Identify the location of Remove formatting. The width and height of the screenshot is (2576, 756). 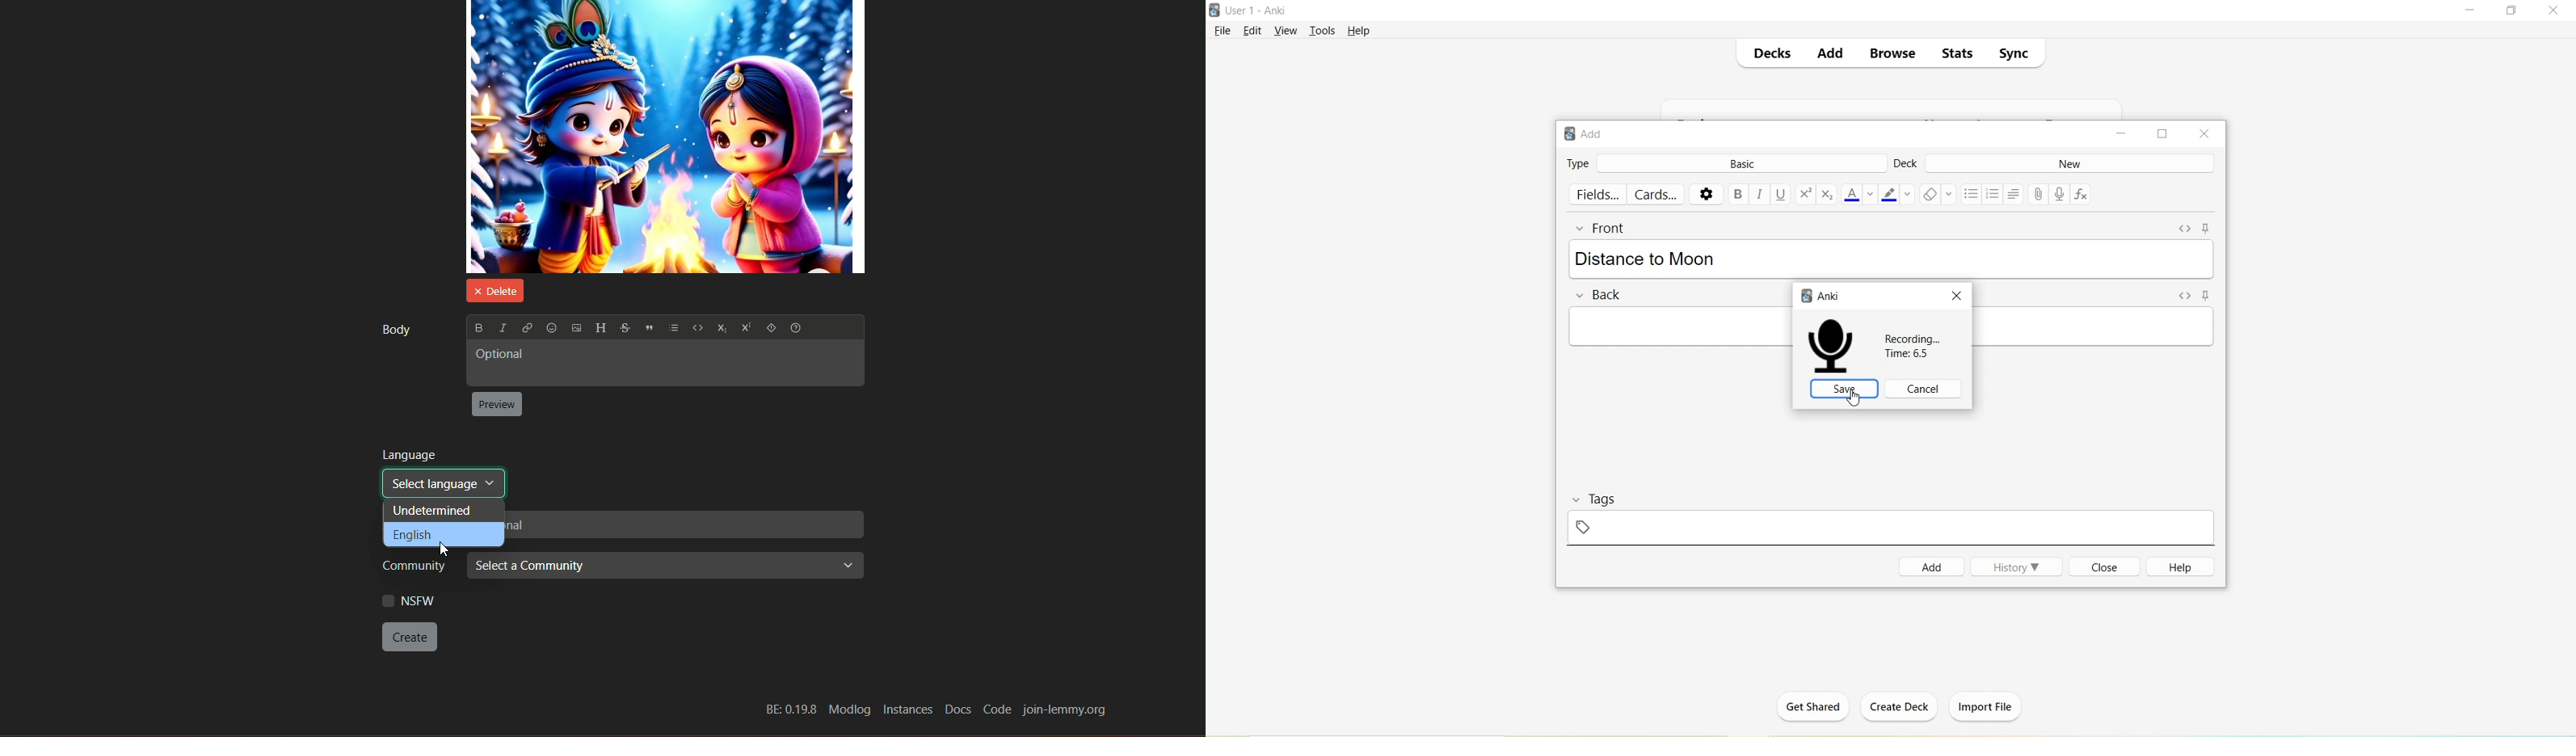
(1938, 196).